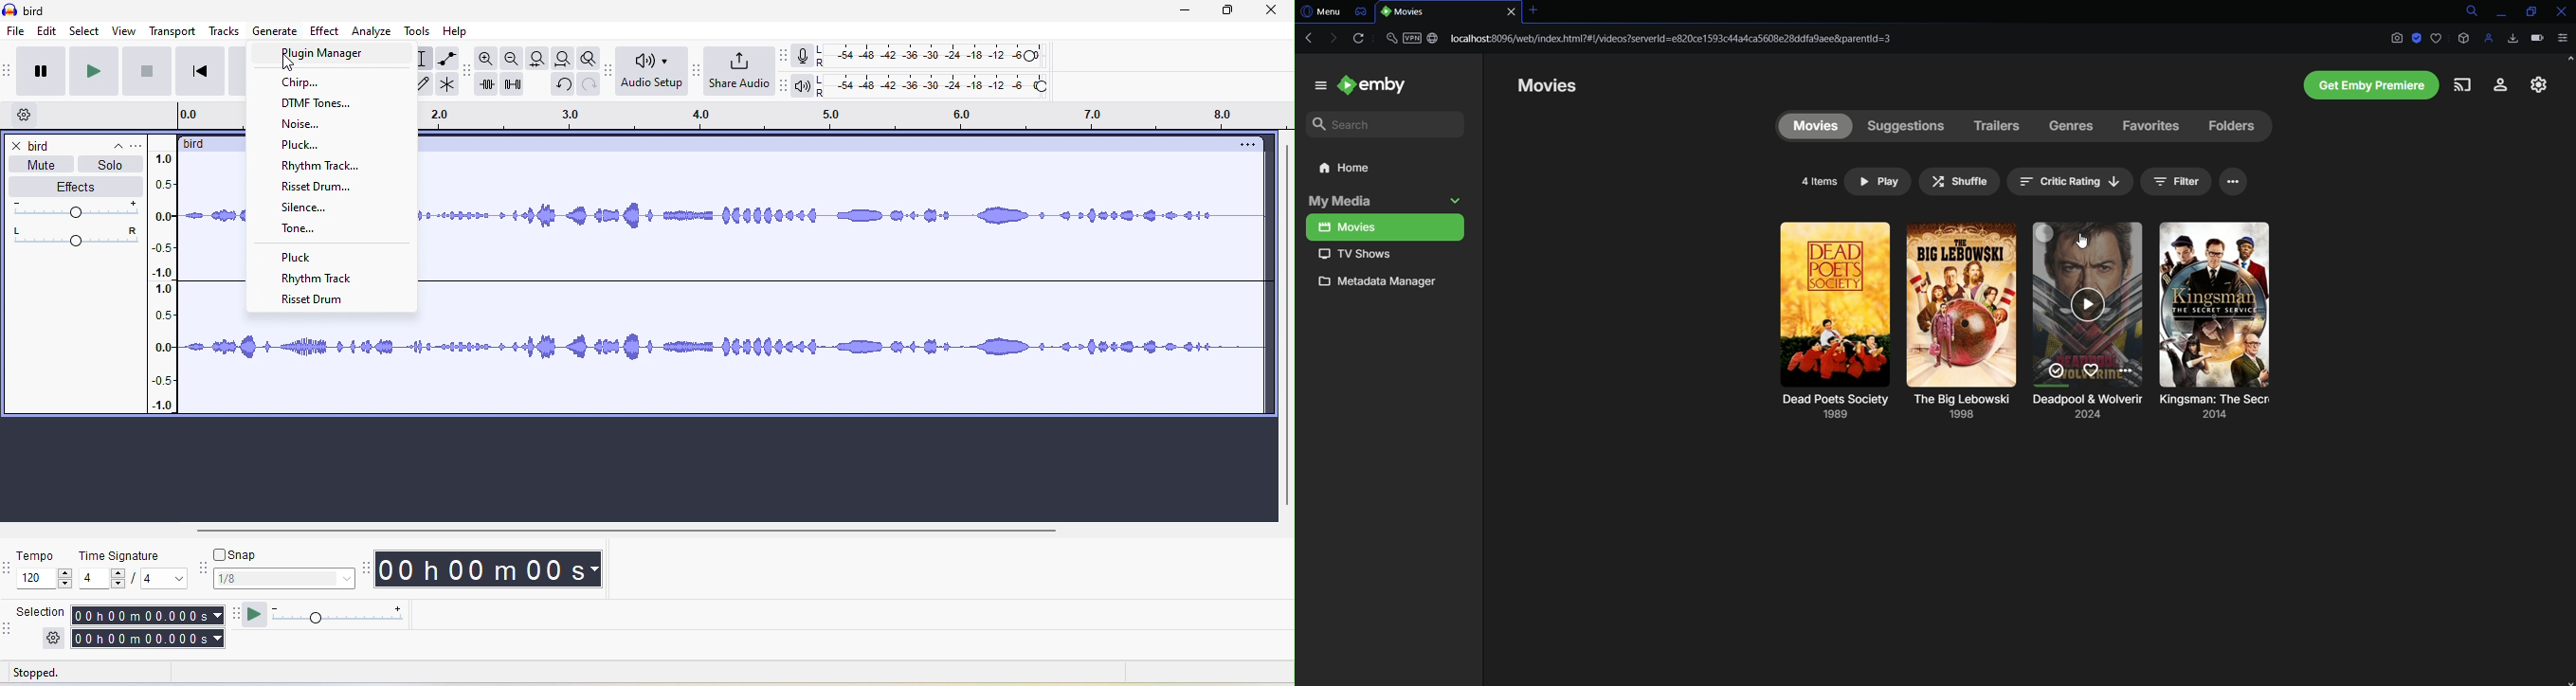 The width and height of the screenshot is (2576, 700). I want to click on minimize, so click(1185, 12).